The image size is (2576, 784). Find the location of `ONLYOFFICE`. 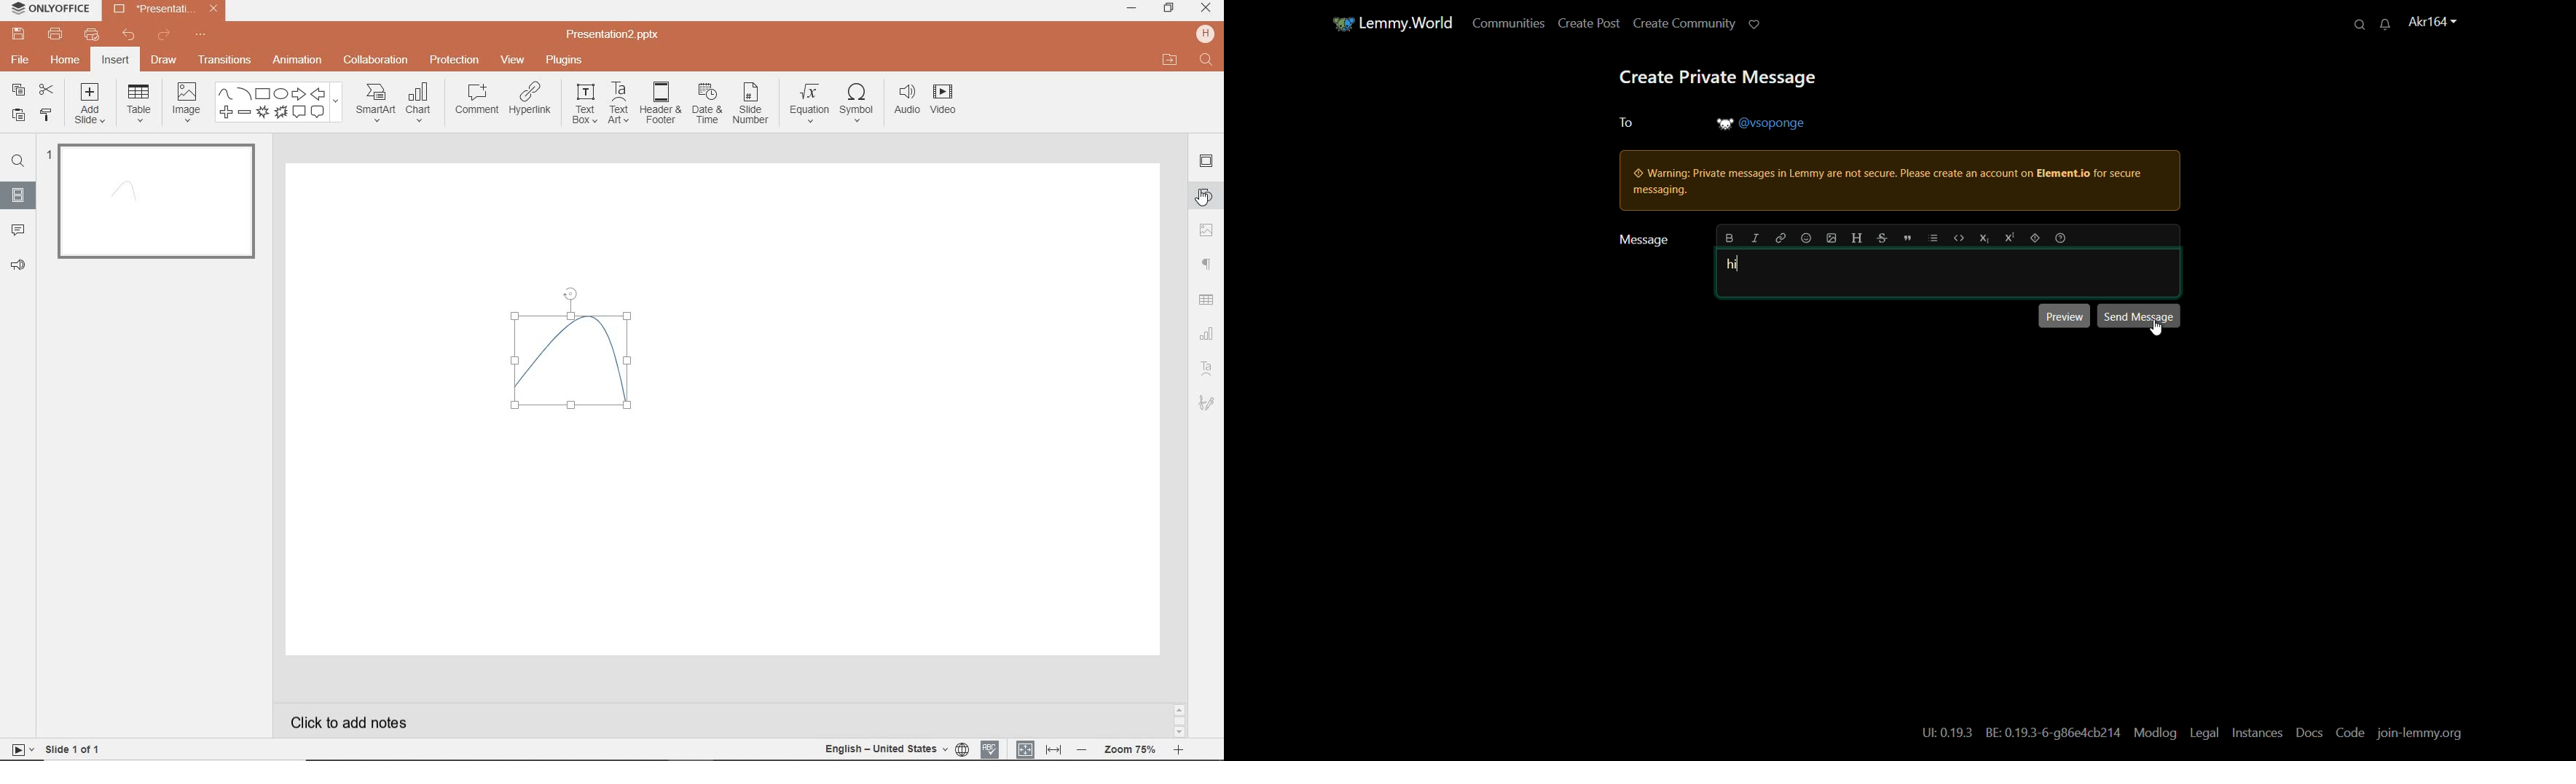

ONLYOFFICE is located at coordinates (51, 9).